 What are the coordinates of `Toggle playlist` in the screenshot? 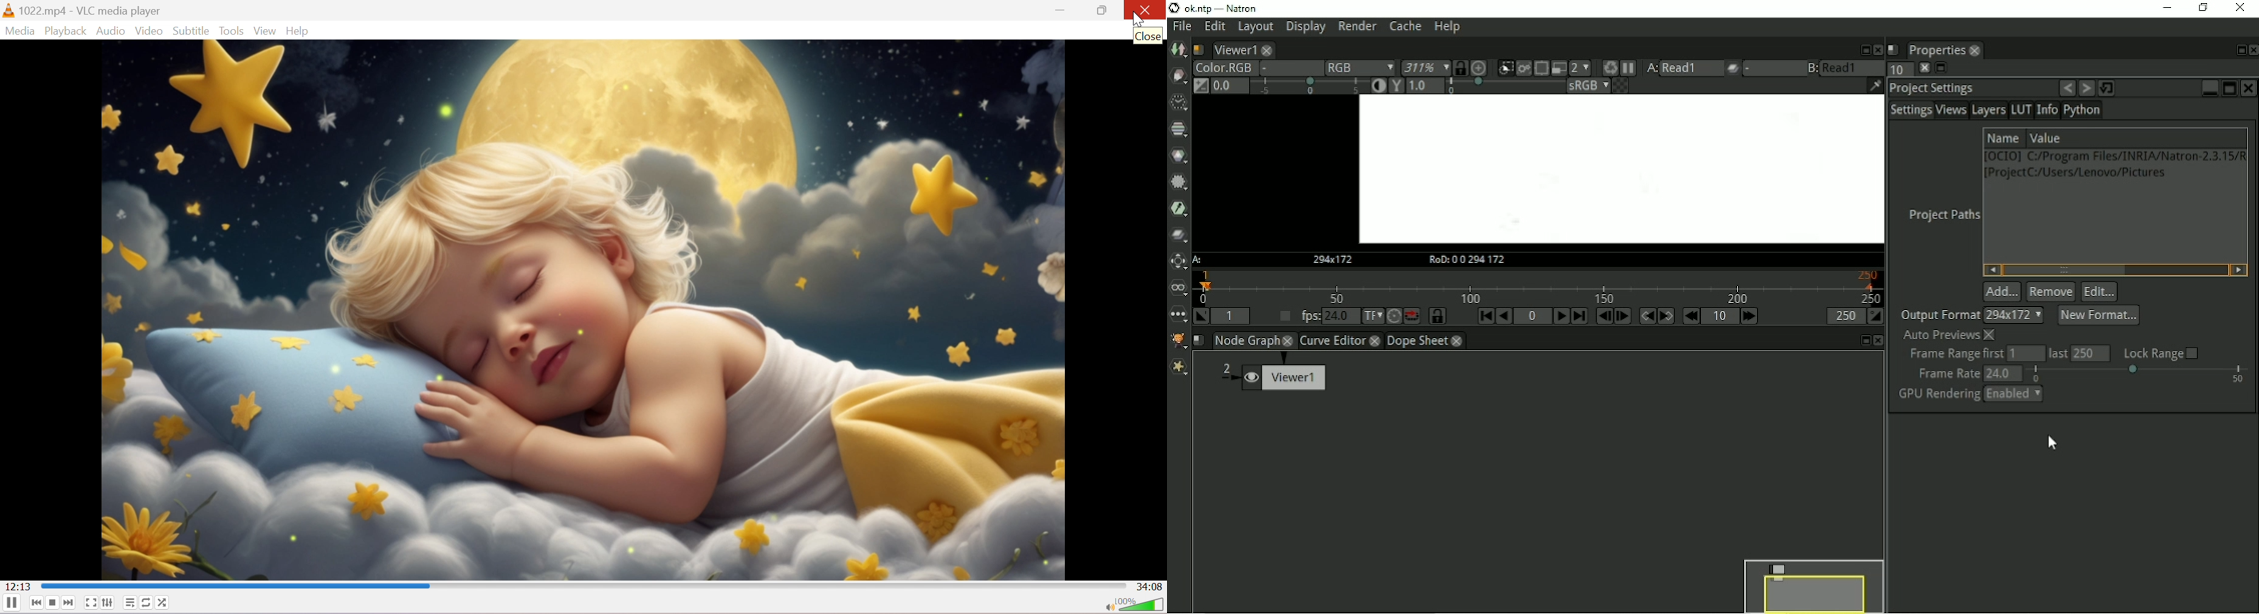 It's located at (132, 601).